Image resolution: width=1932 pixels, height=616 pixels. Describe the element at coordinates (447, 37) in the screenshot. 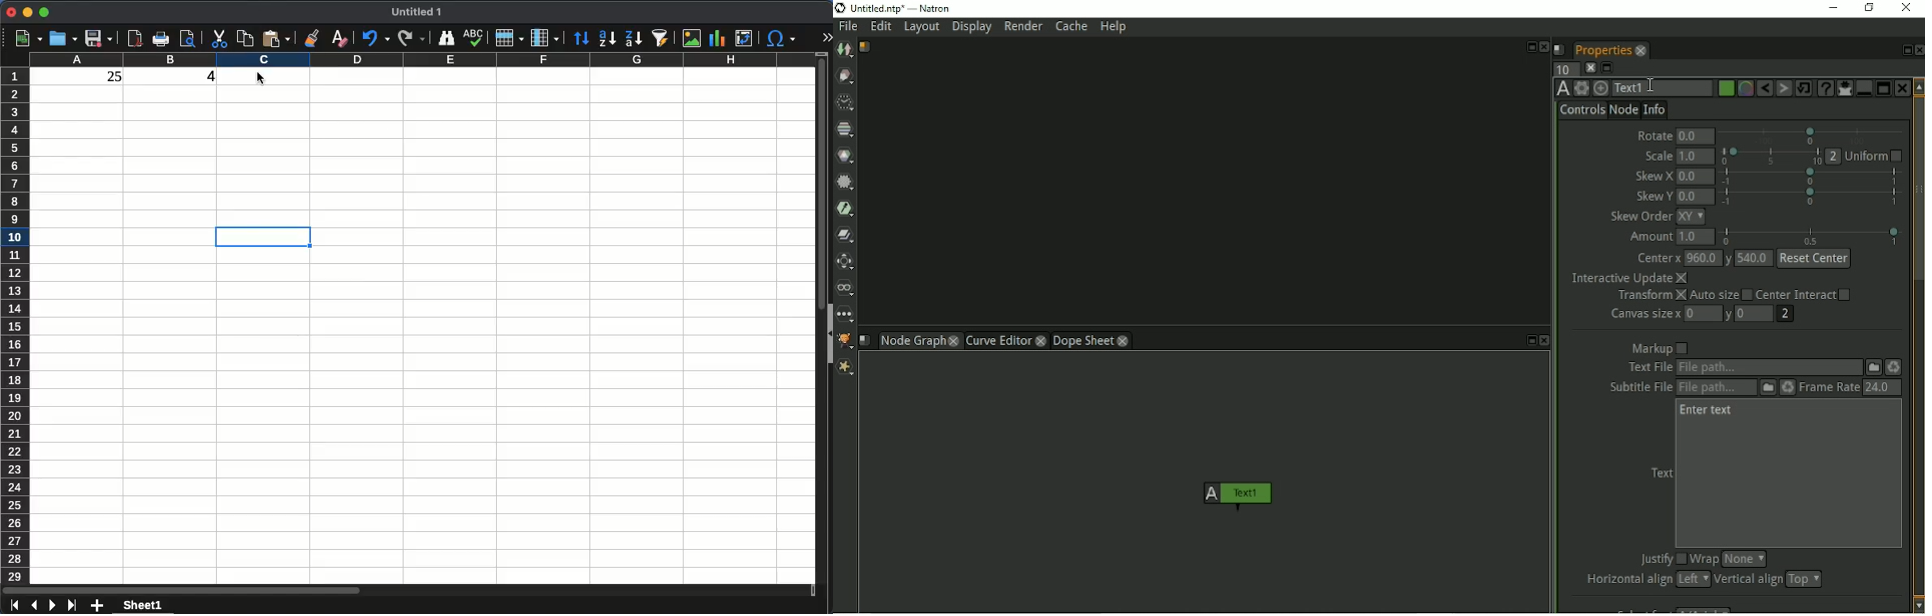

I see `finder` at that location.